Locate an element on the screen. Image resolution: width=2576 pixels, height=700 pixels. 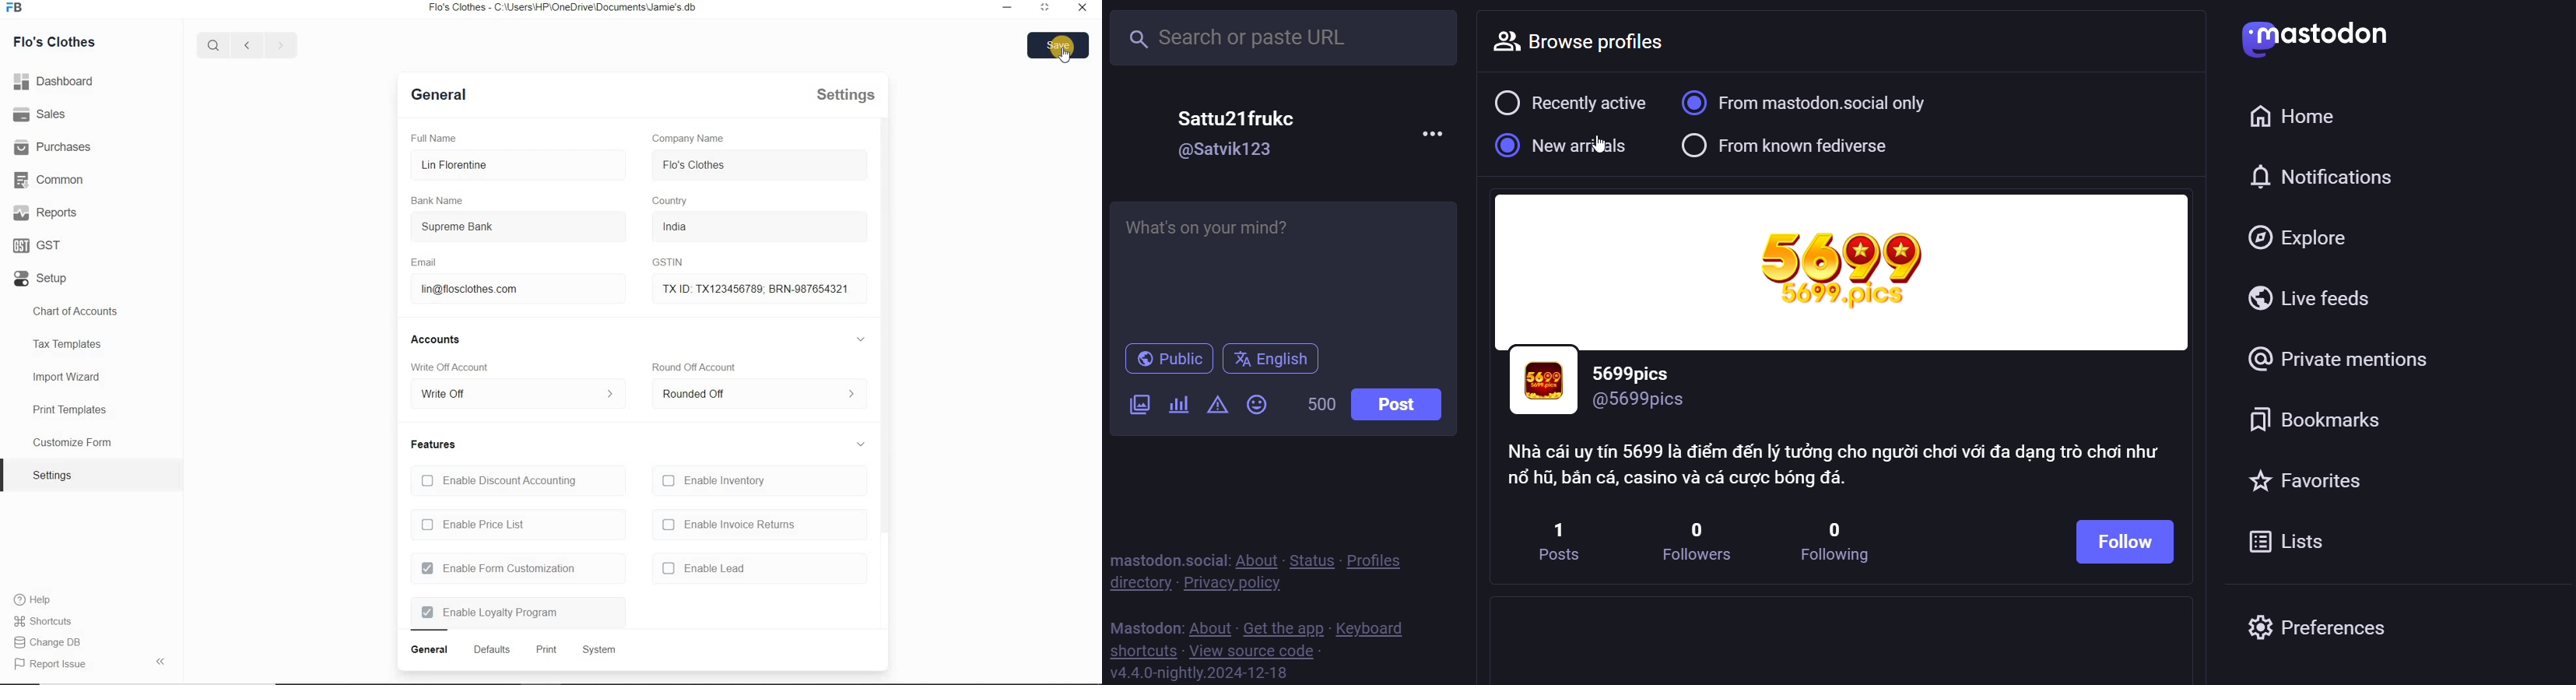
Tax Templates is located at coordinates (69, 345).